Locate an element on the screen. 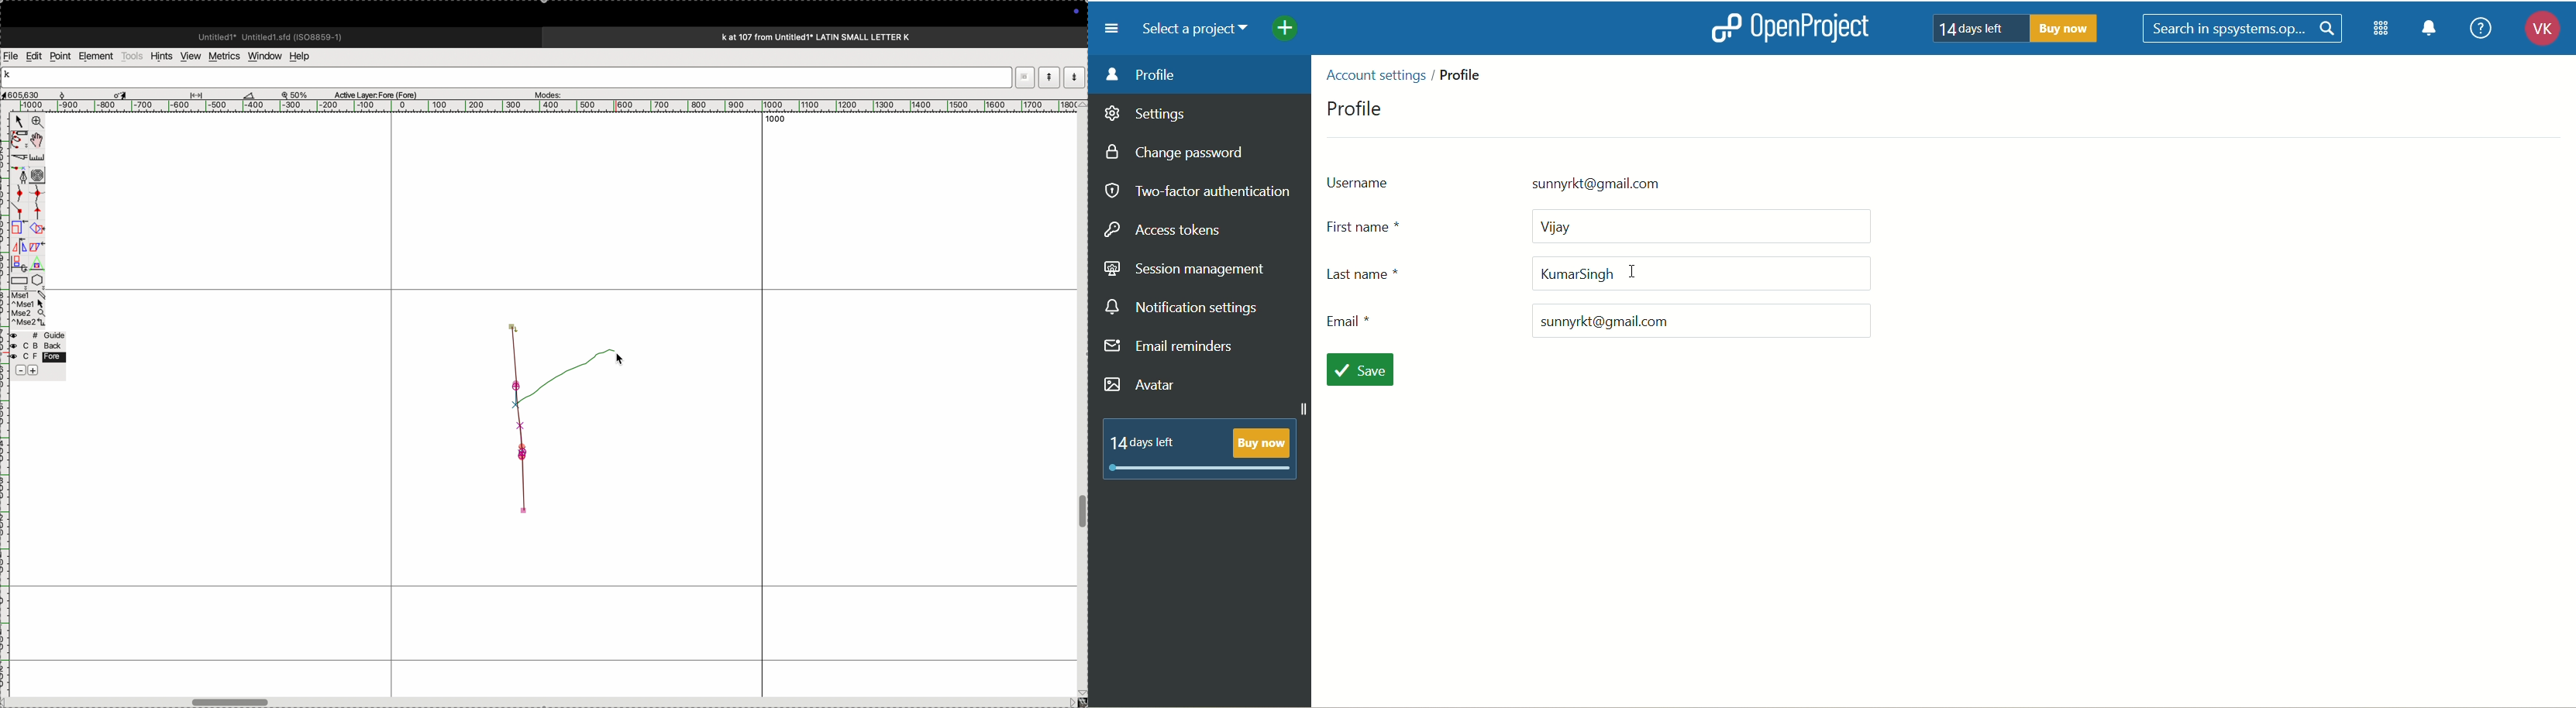  active kayer is located at coordinates (381, 94).